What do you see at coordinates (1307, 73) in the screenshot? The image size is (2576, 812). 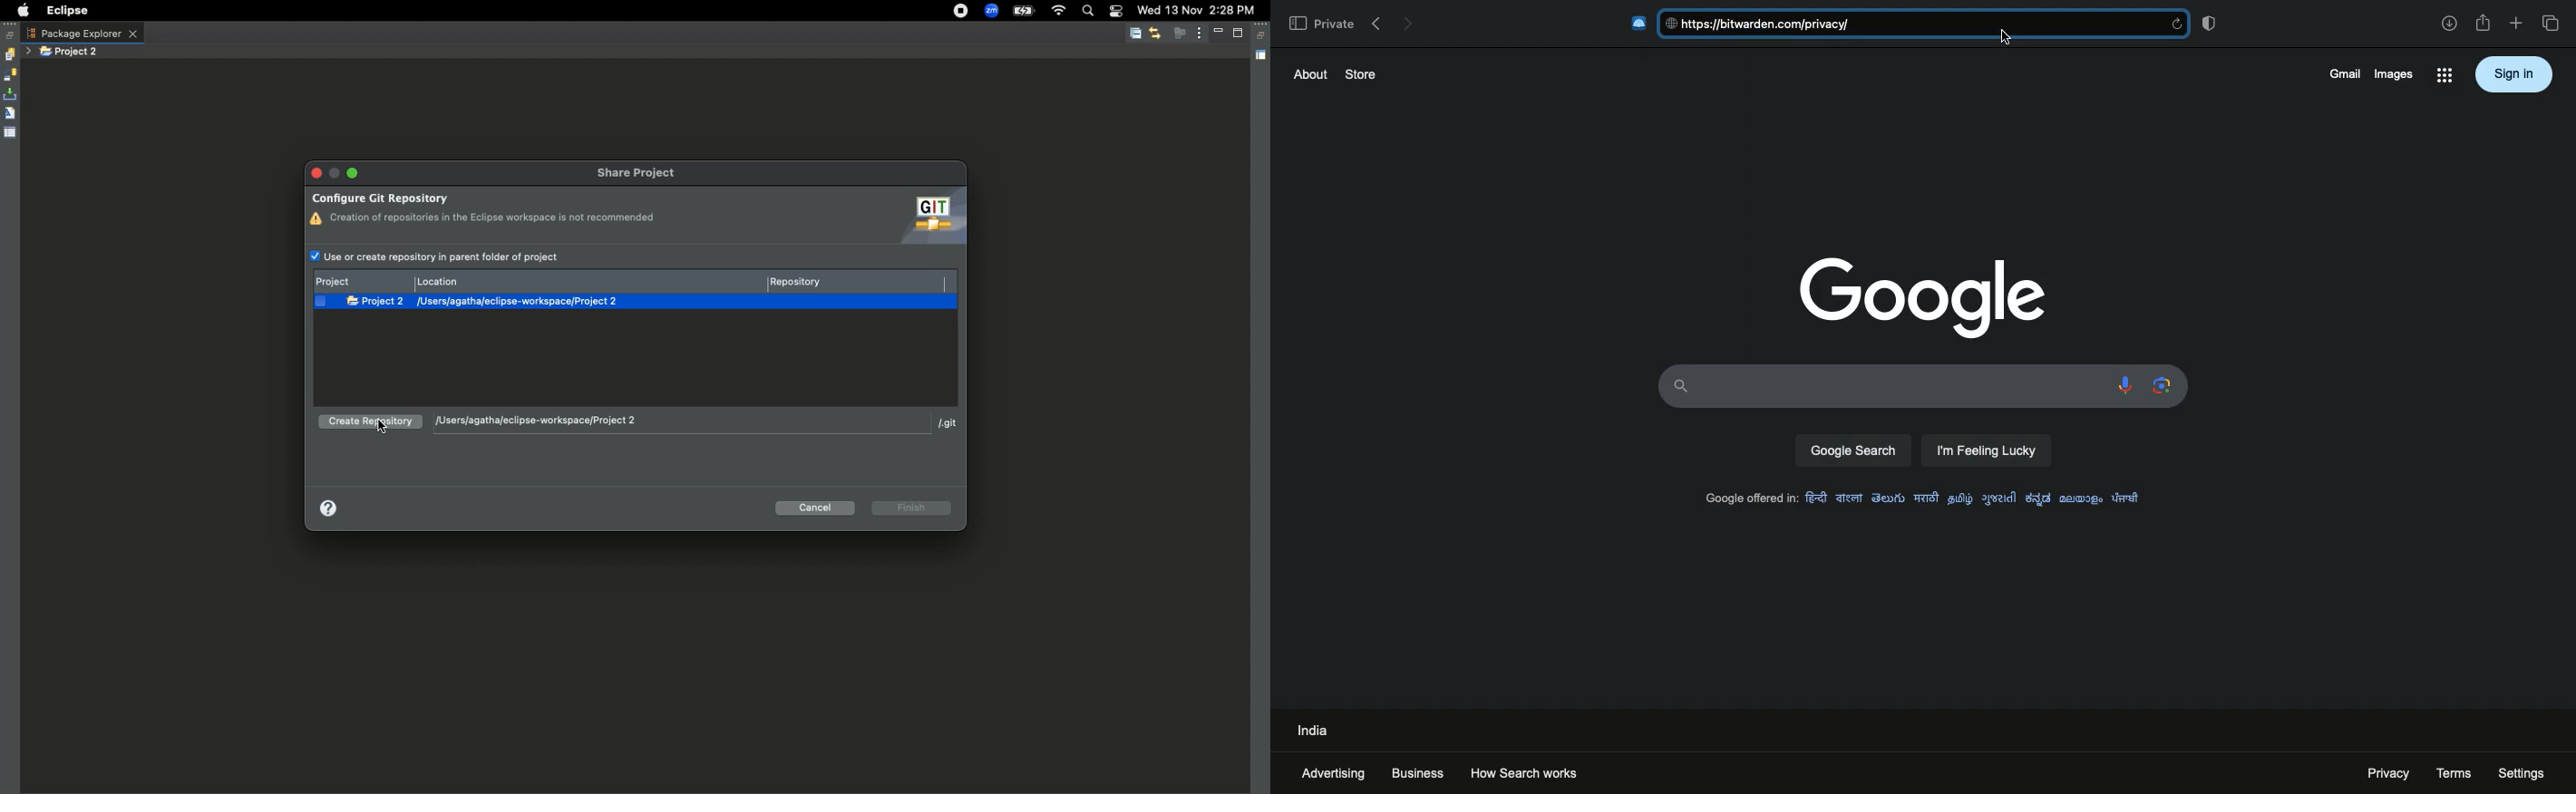 I see `about` at bounding box center [1307, 73].